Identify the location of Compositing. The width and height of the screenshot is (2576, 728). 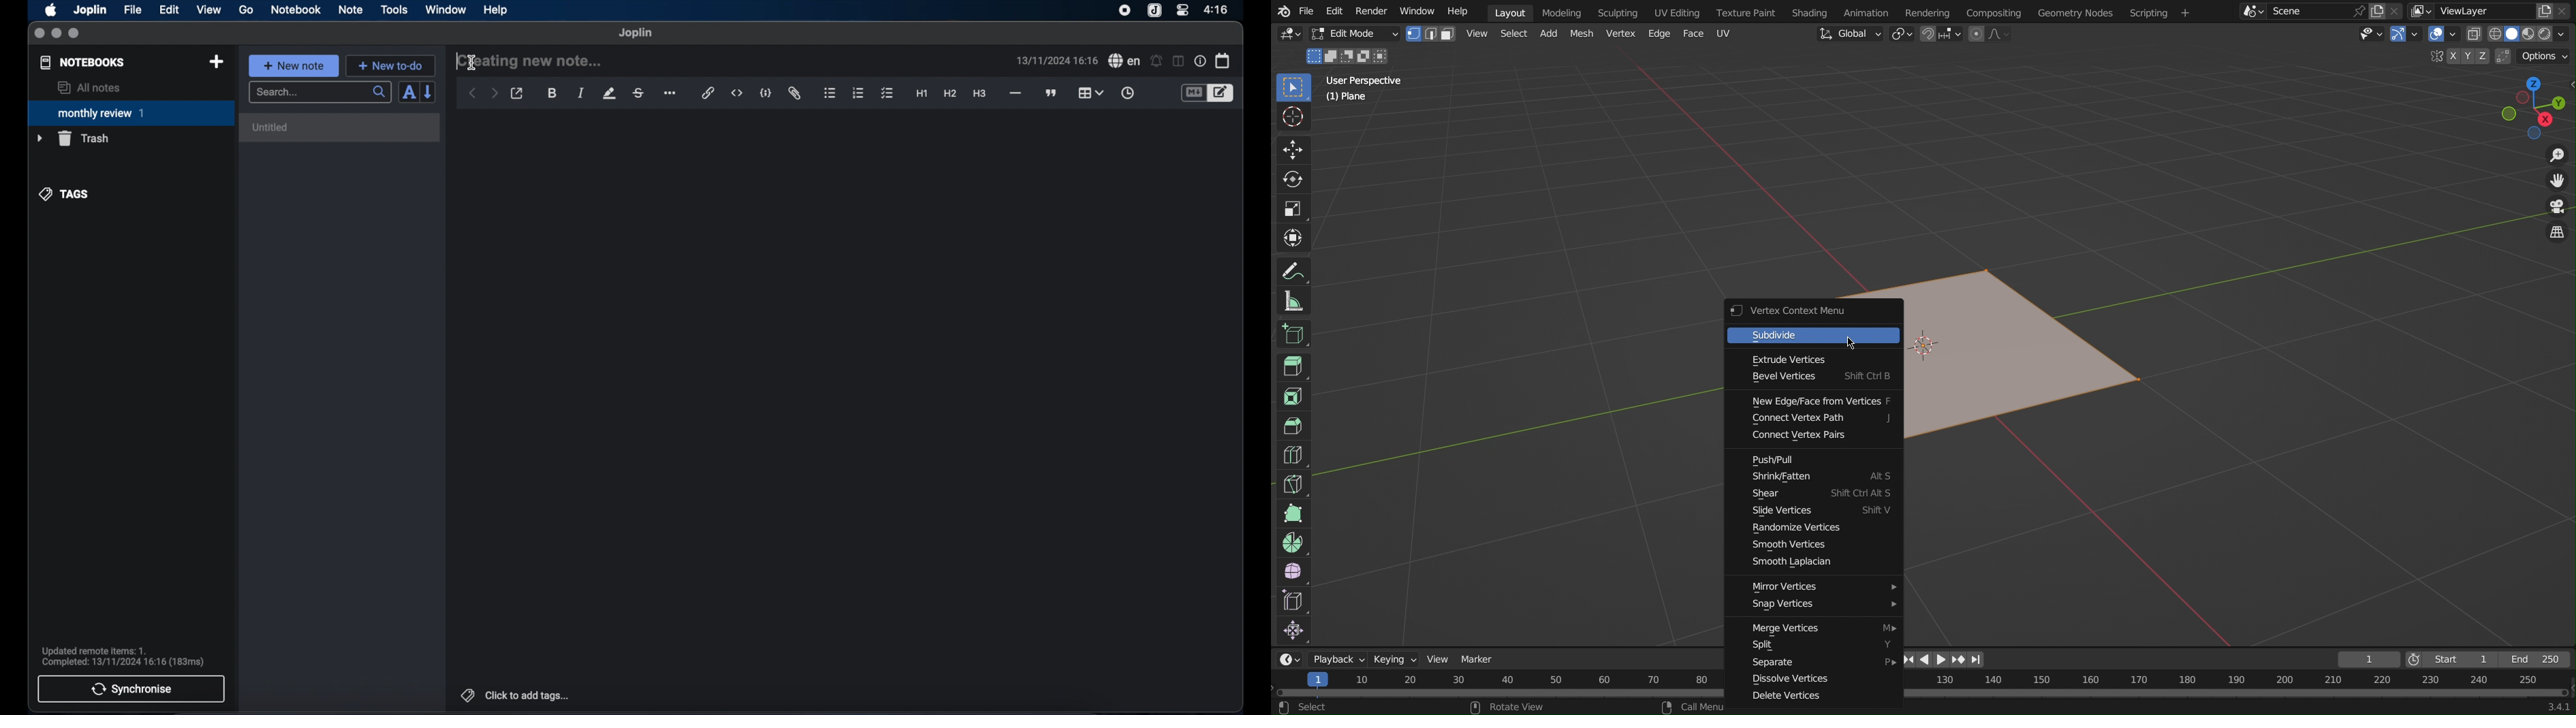
(1997, 12).